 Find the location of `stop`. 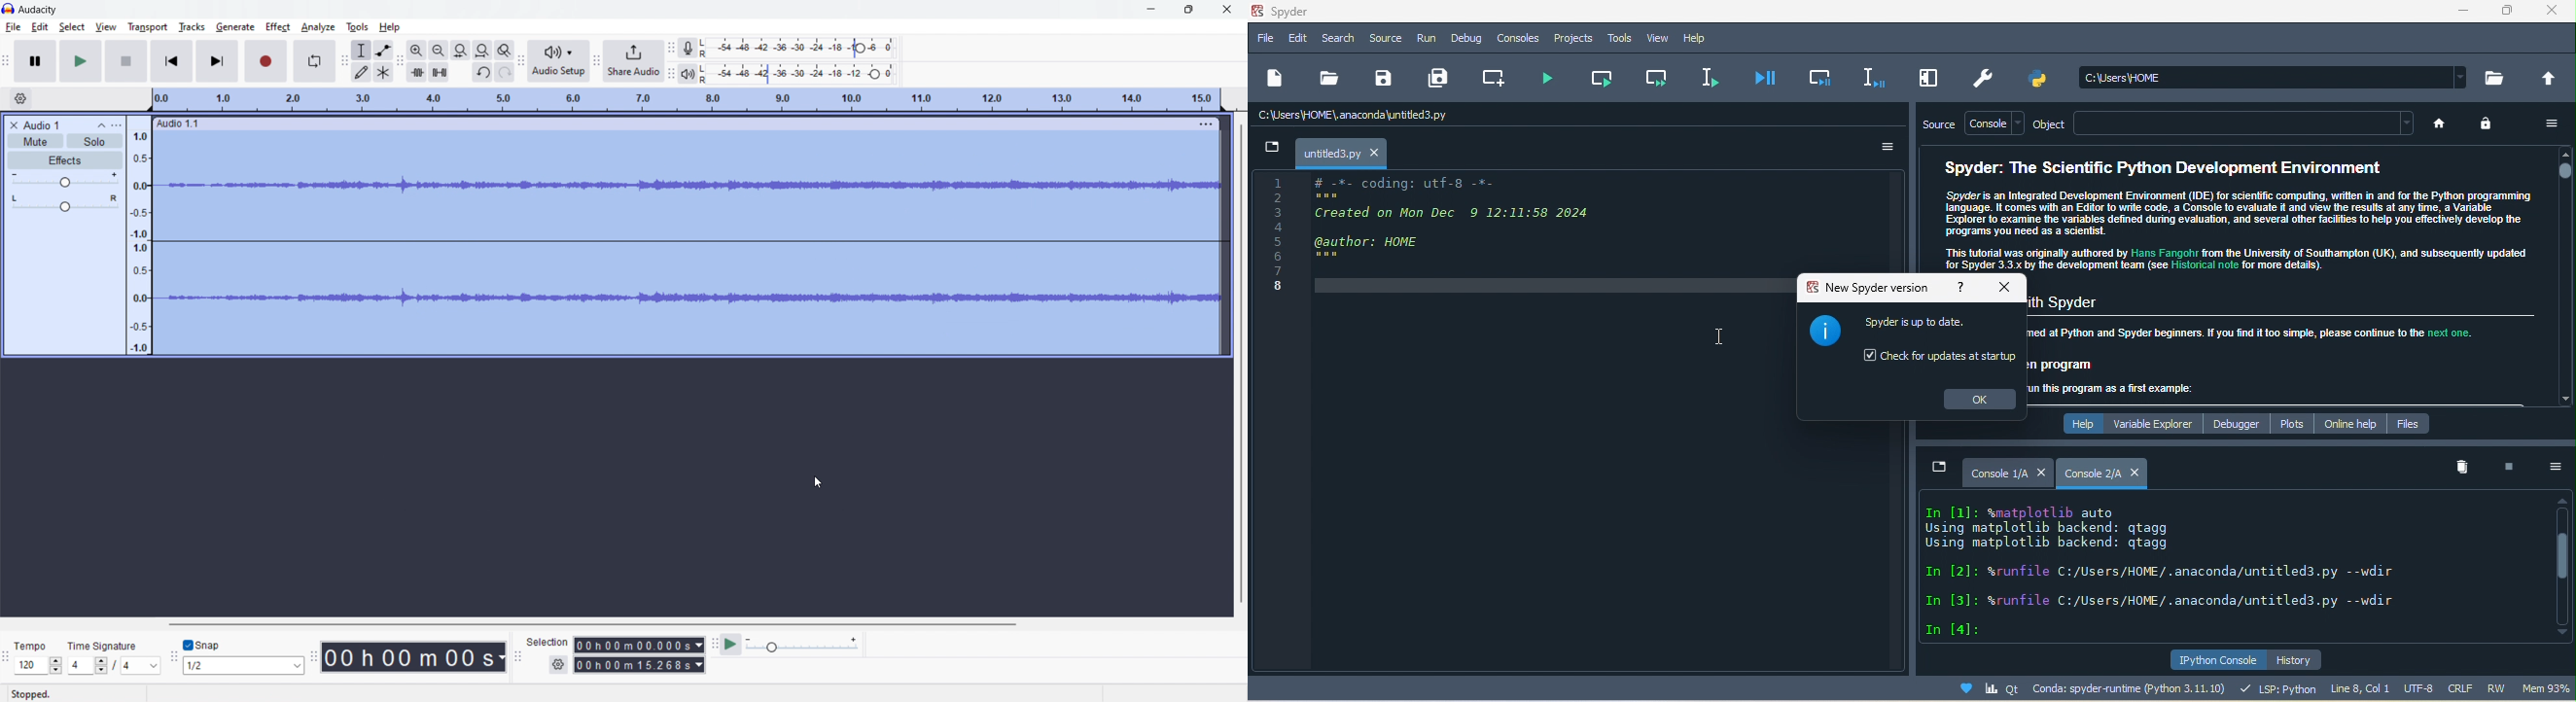

stop is located at coordinates (126, 61).